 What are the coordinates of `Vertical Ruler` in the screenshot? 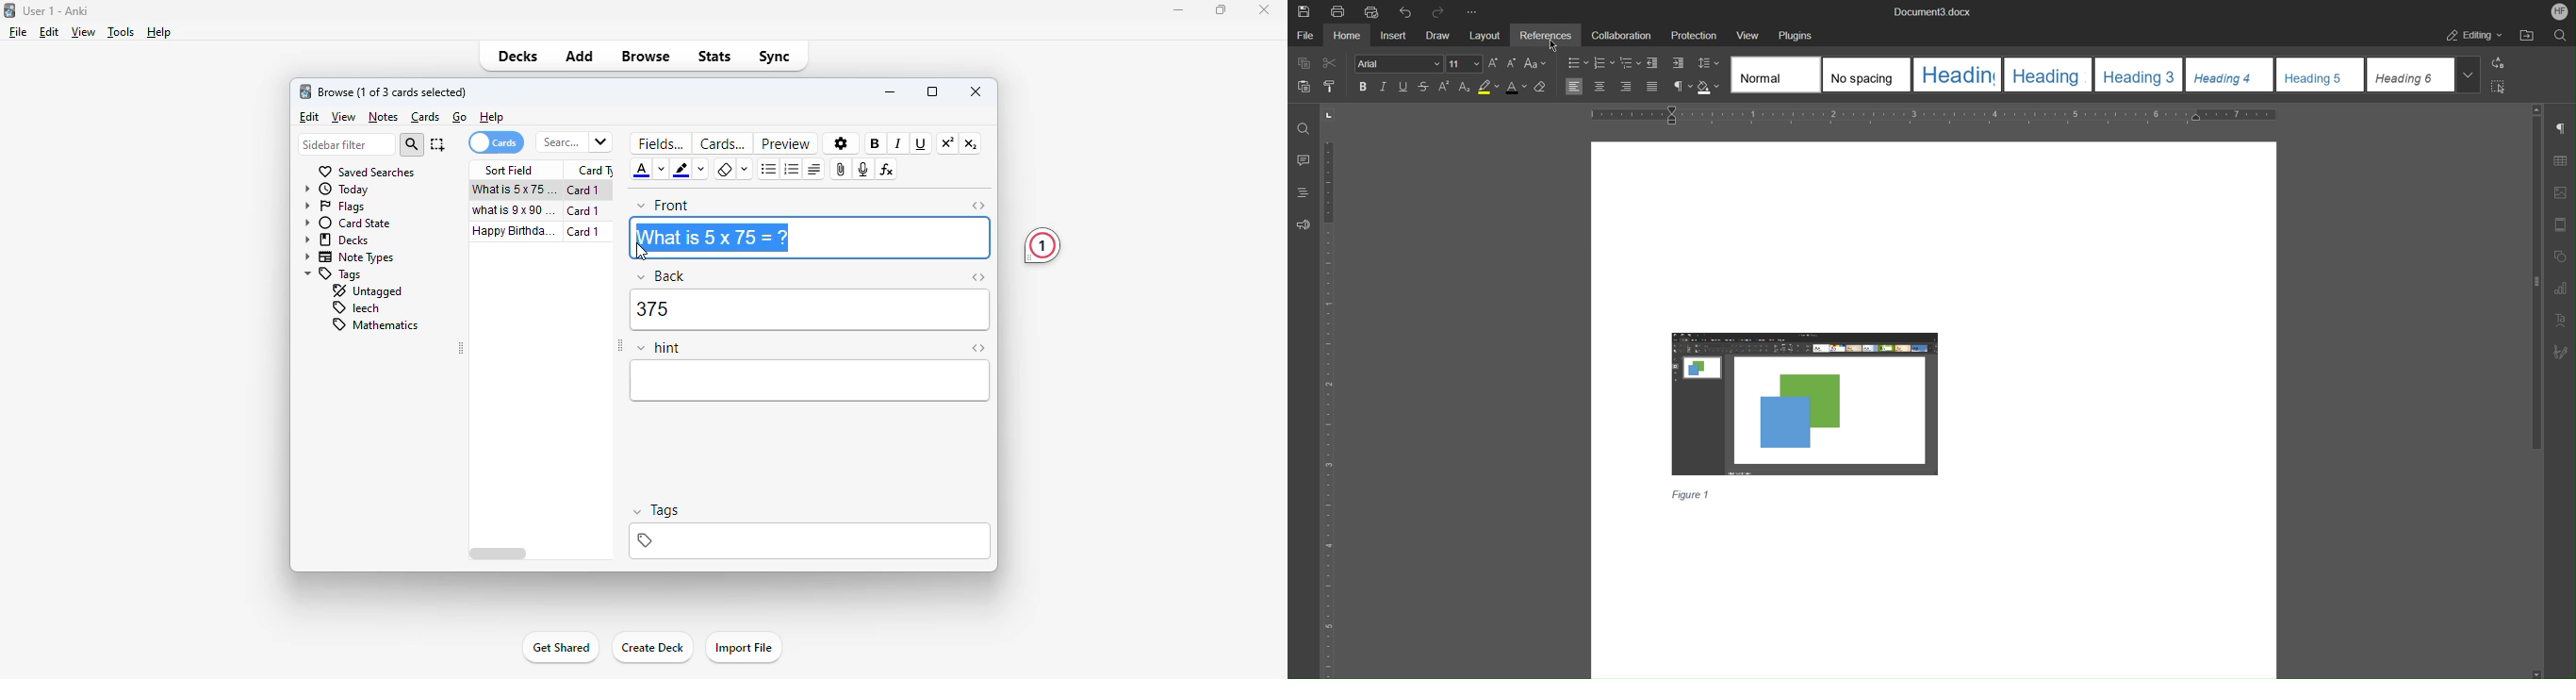 It's located at (1330, 408).